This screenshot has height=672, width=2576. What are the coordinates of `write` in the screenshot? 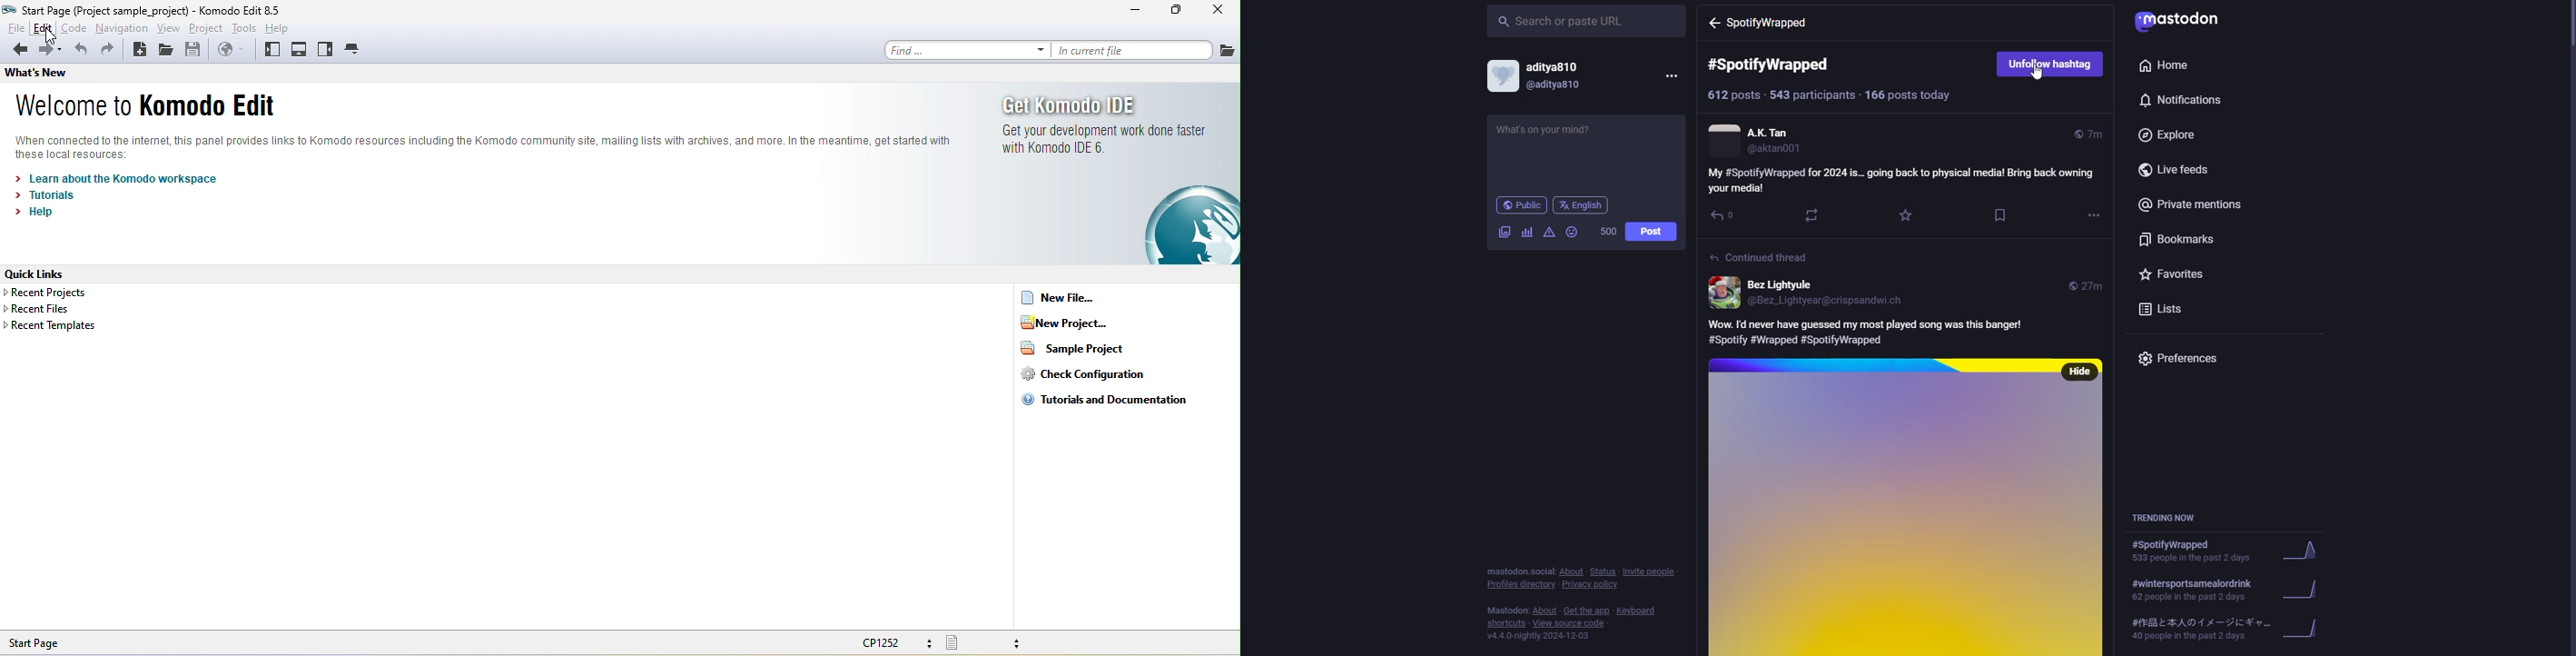 It's located at (1558, 141).